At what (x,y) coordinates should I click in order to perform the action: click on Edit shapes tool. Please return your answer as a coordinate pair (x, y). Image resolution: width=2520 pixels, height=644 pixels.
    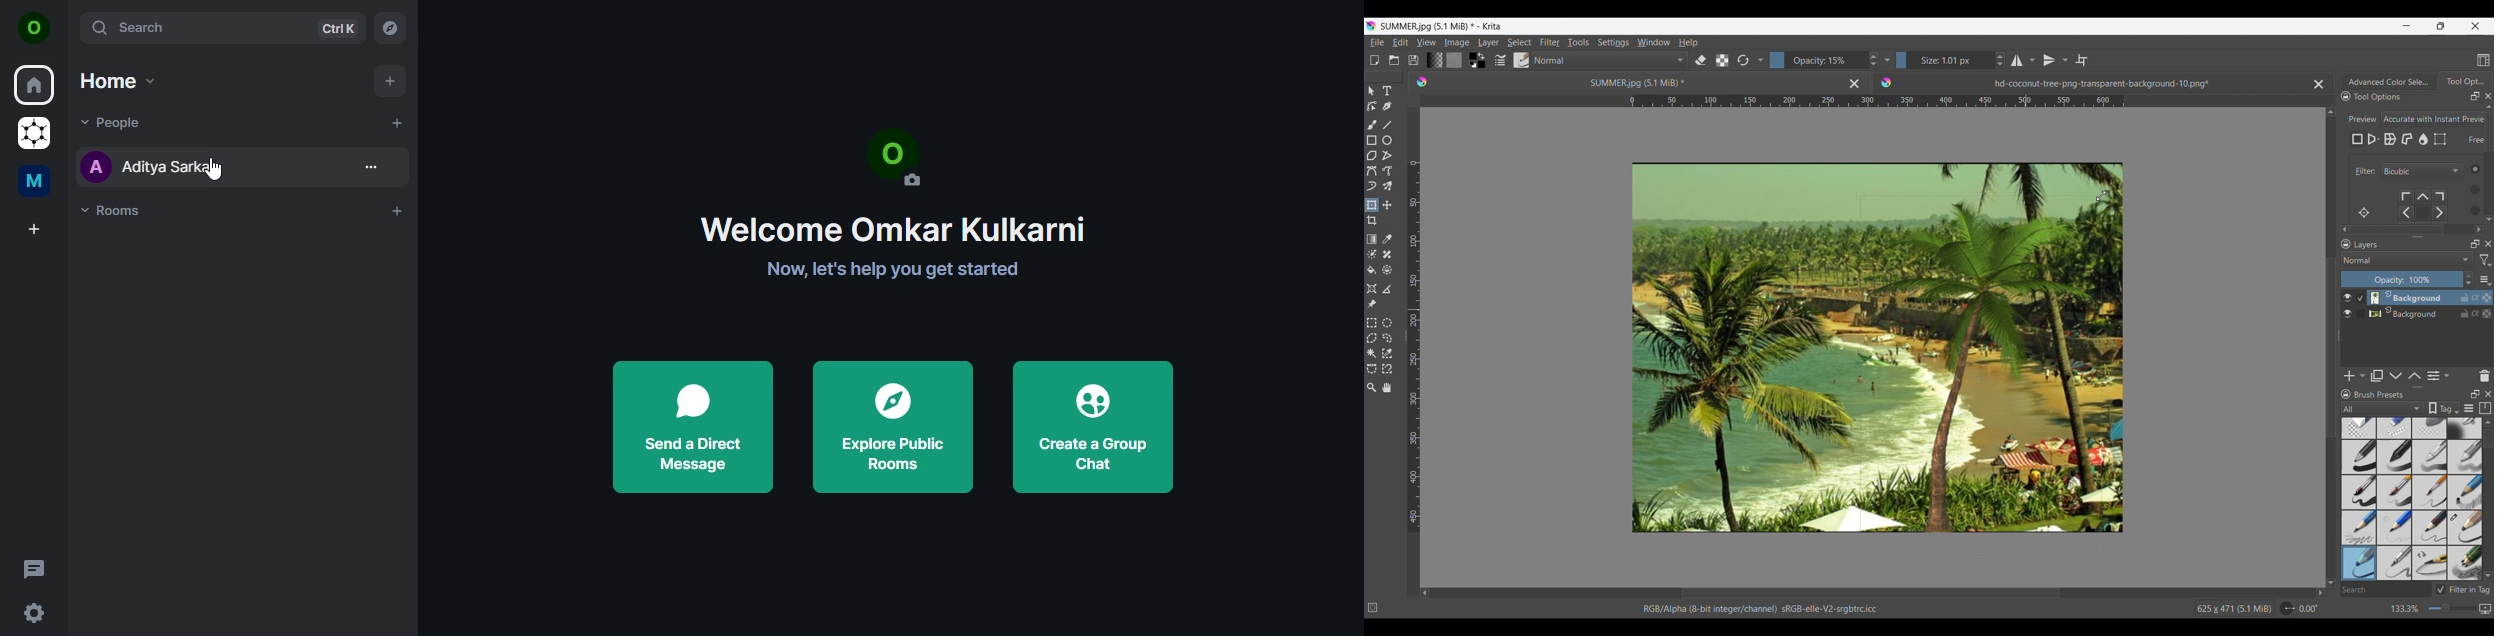
    Looking at the image, I should click on (1372, 106).